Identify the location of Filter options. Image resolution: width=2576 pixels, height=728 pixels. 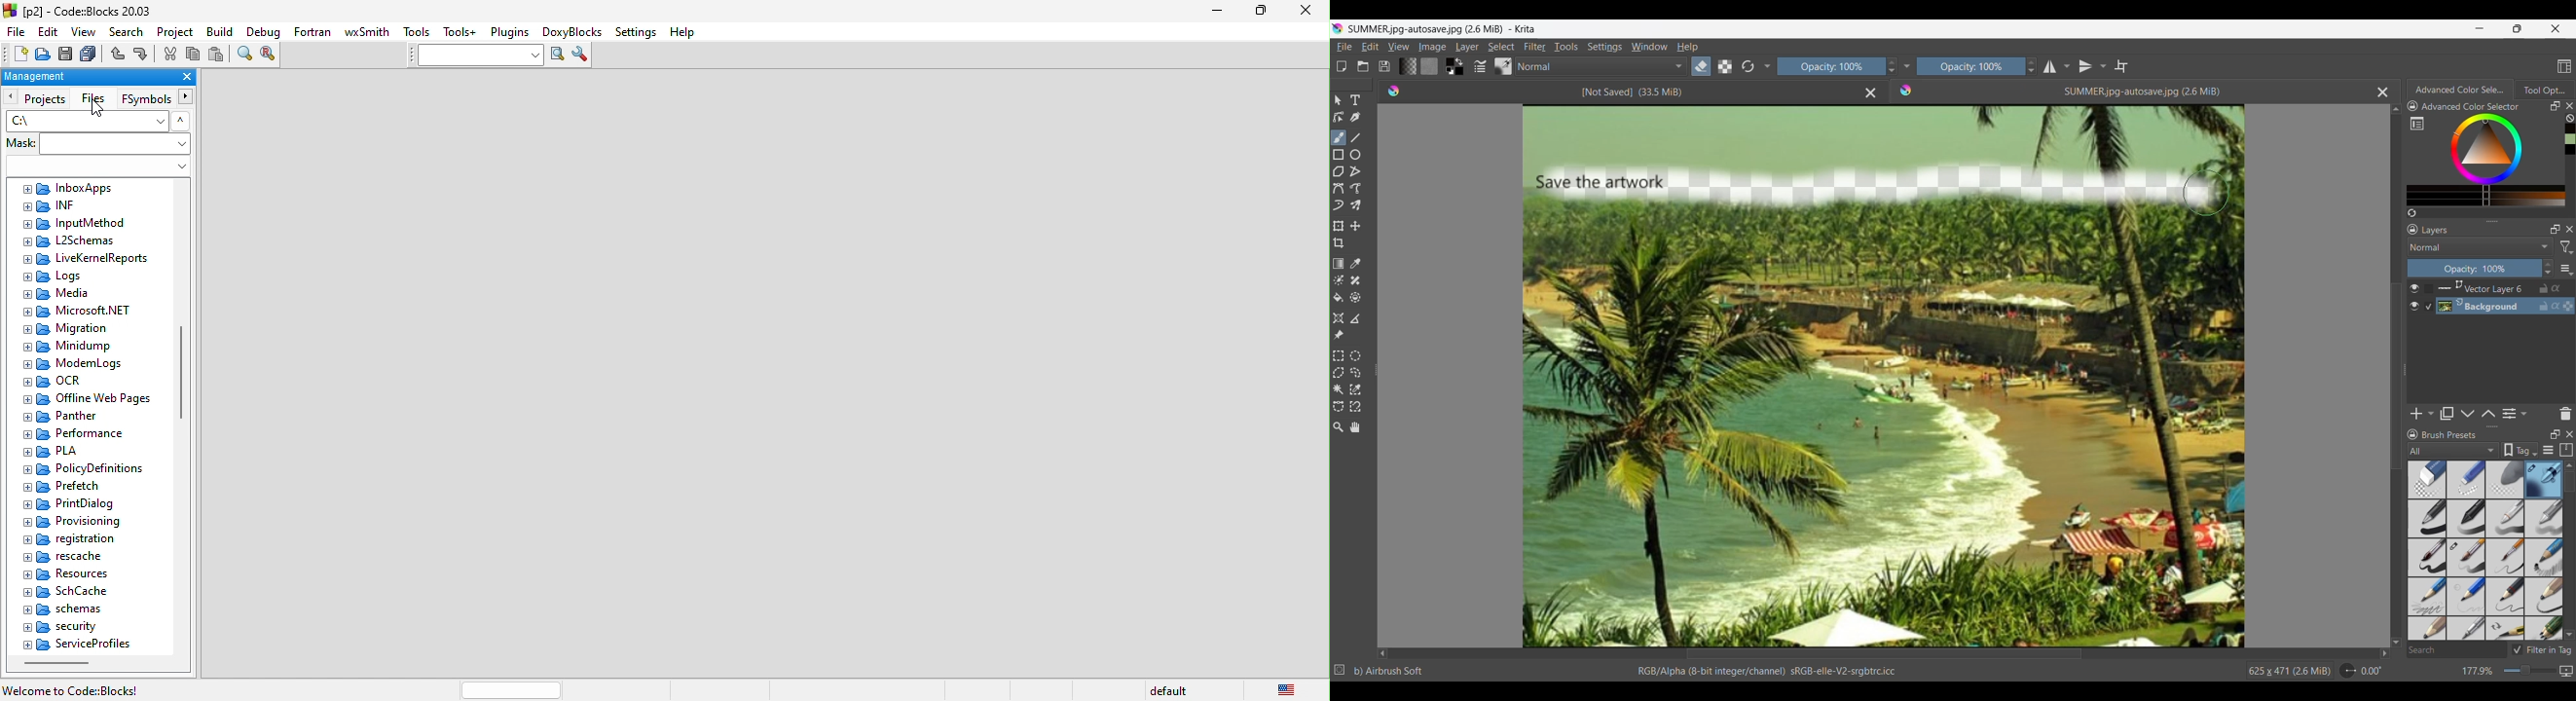
(2567, 247).